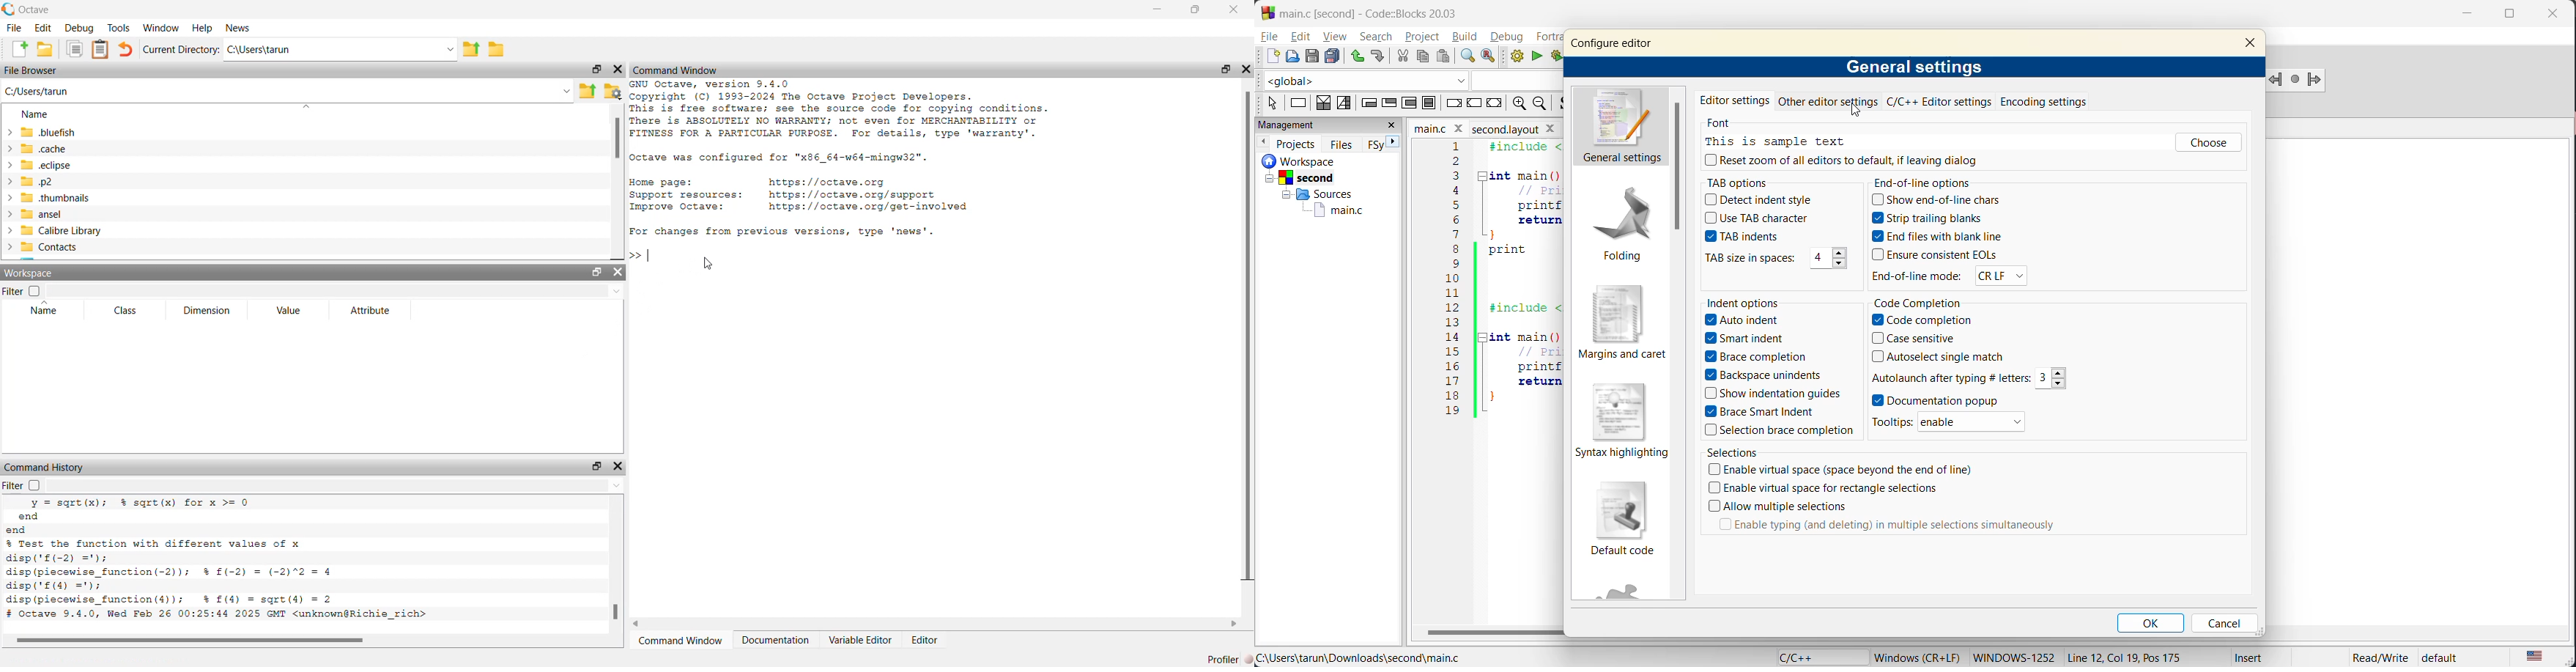 This screenshot has width=2576, height=672. Describe the element at coordinates (2449, 657) in the screenshot. I see `default` at that location.